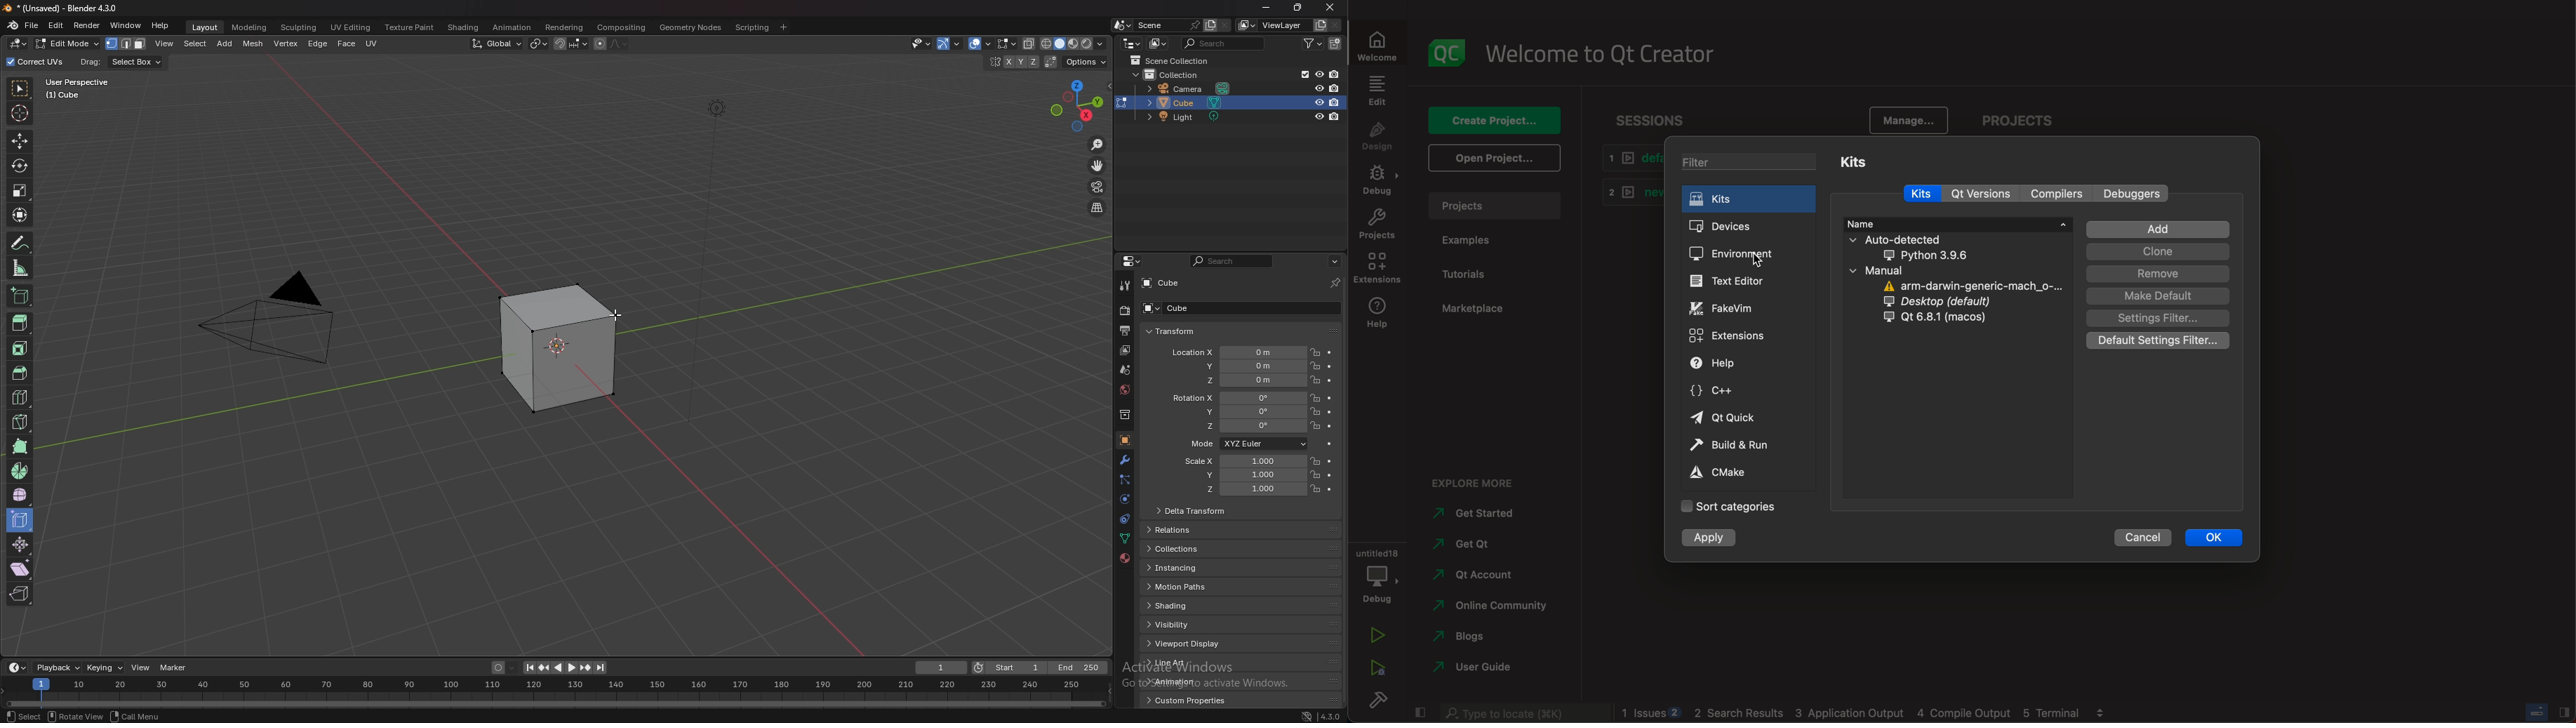  What do you see at coordinates (138, 62) in the screenshot?
I see `select box` at bounding box center [138, 62].